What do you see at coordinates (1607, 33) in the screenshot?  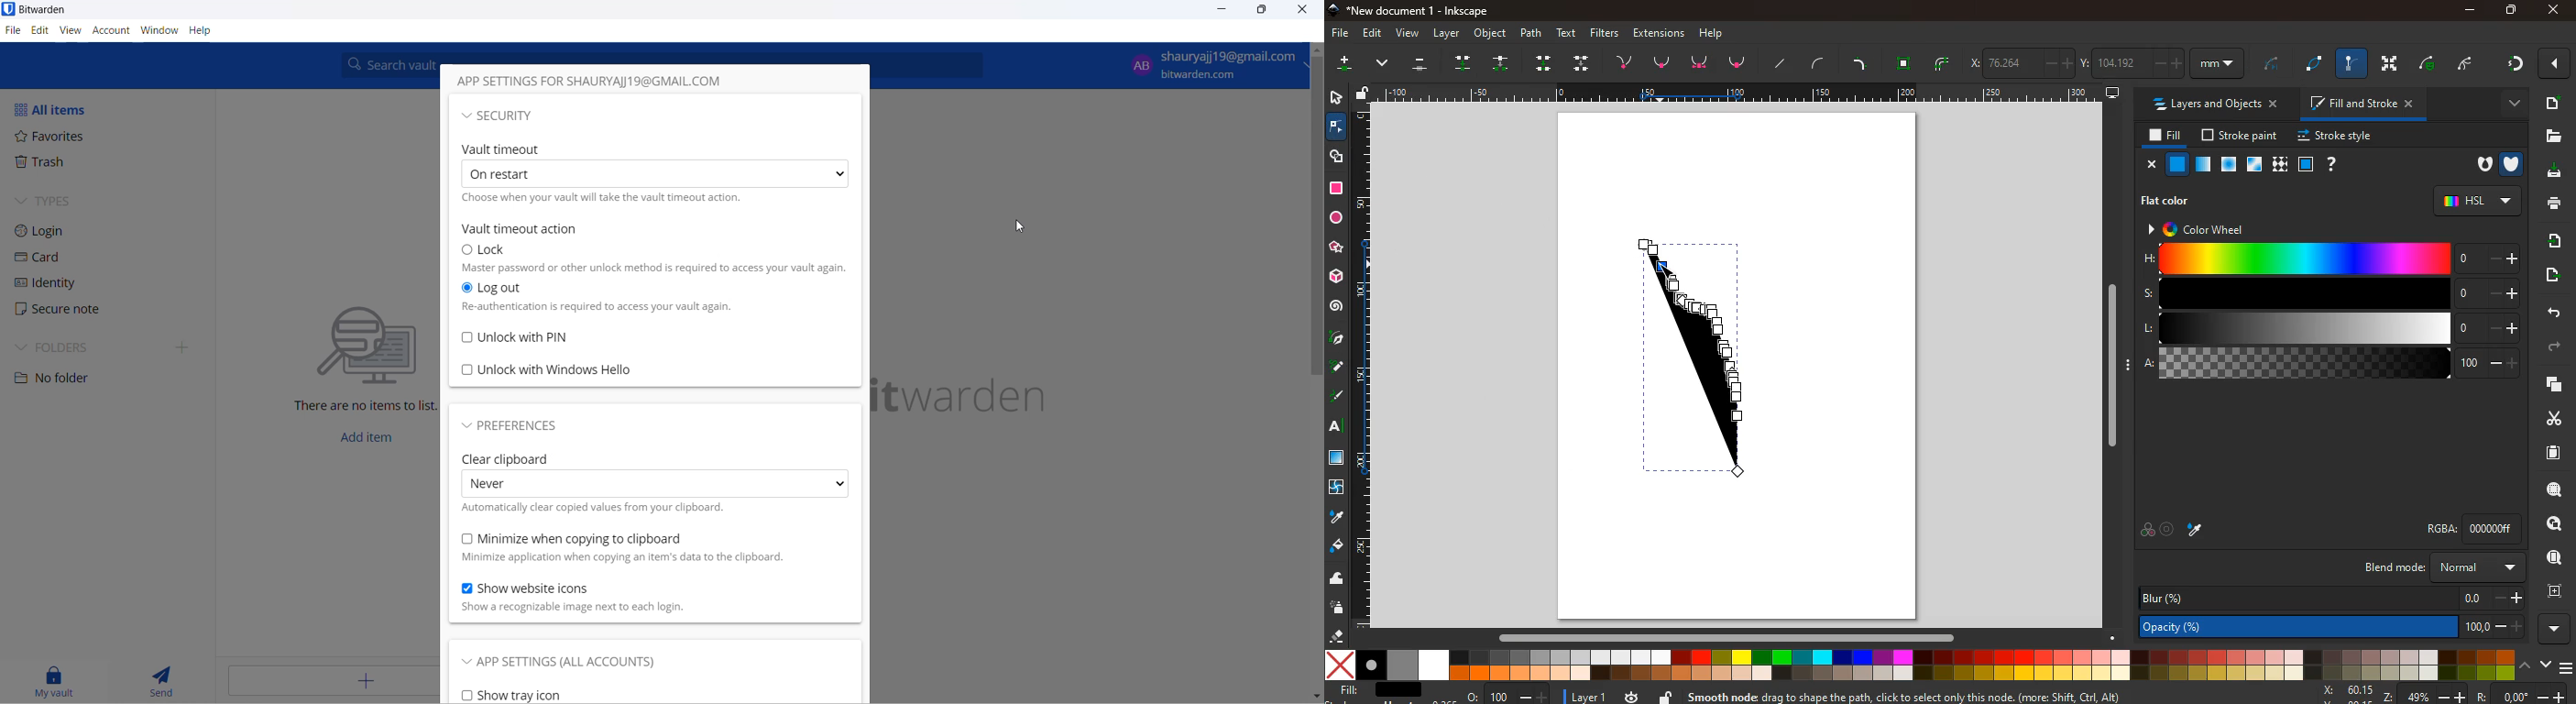 I see `filters` at bounding box center [1607, 33].